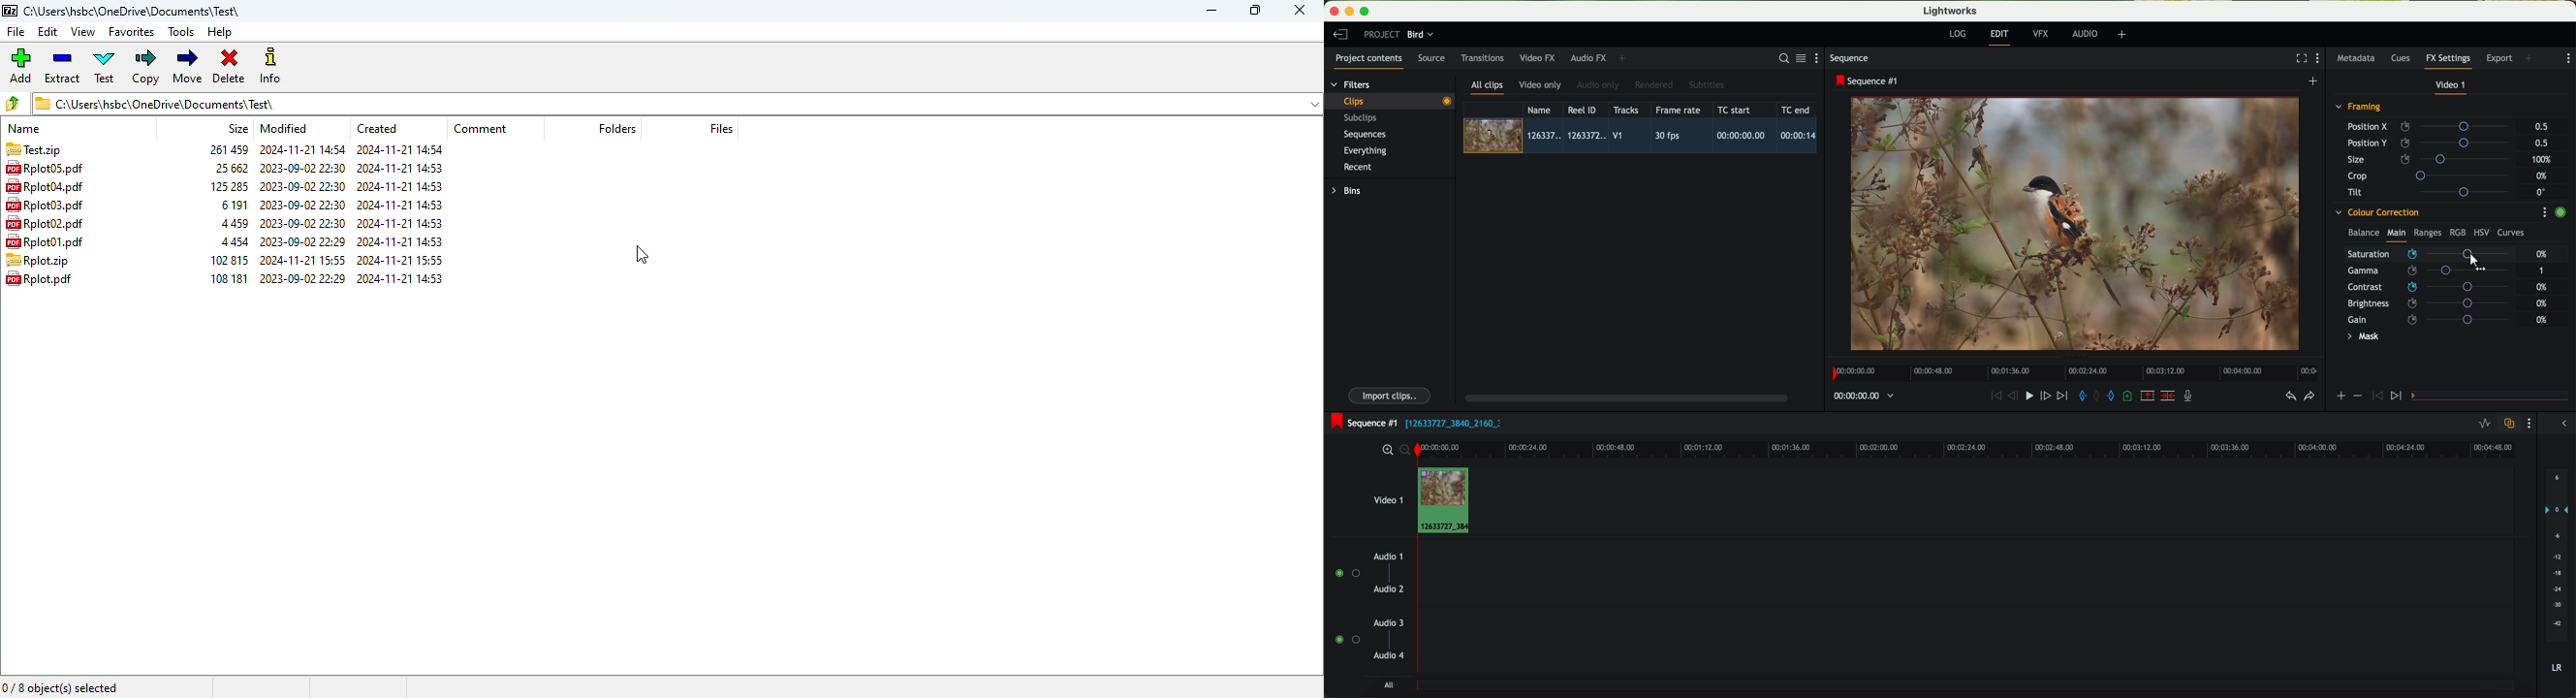 This screenshot has height=700, width=2576. What do you see at coordinates (1849, 58) in the screenshot?
I see `sequence` at bounding box center [1849, 58].